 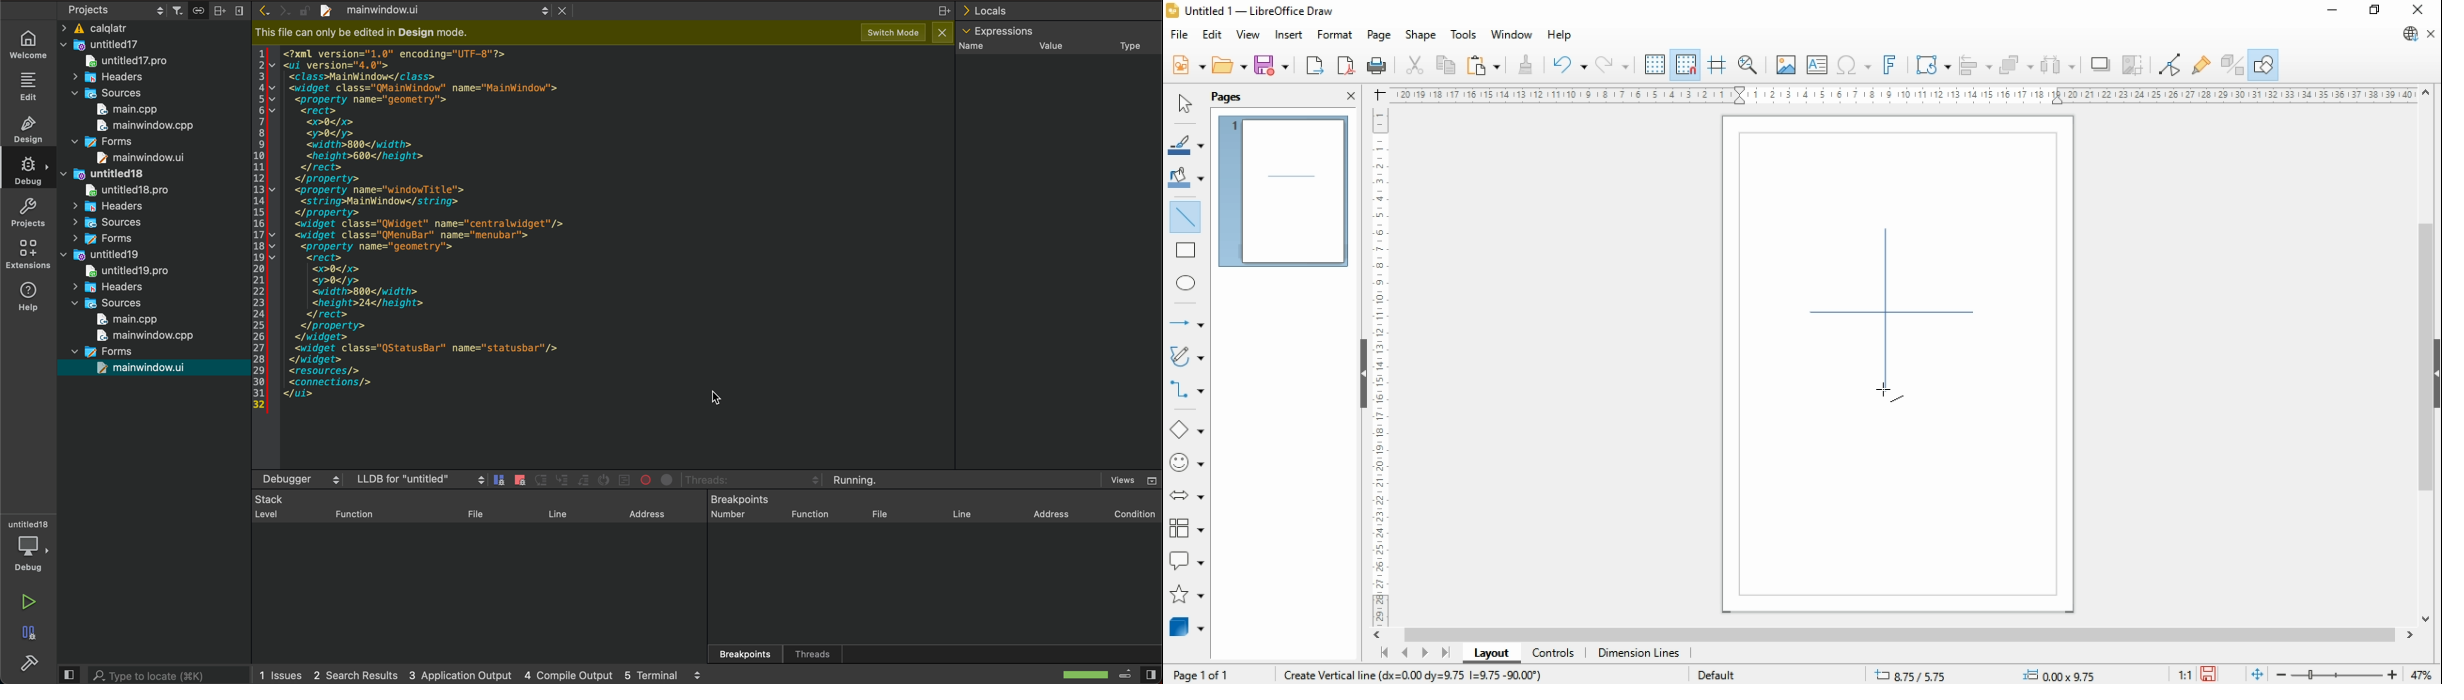 I want to click on debug, so click(x=29, y=172).